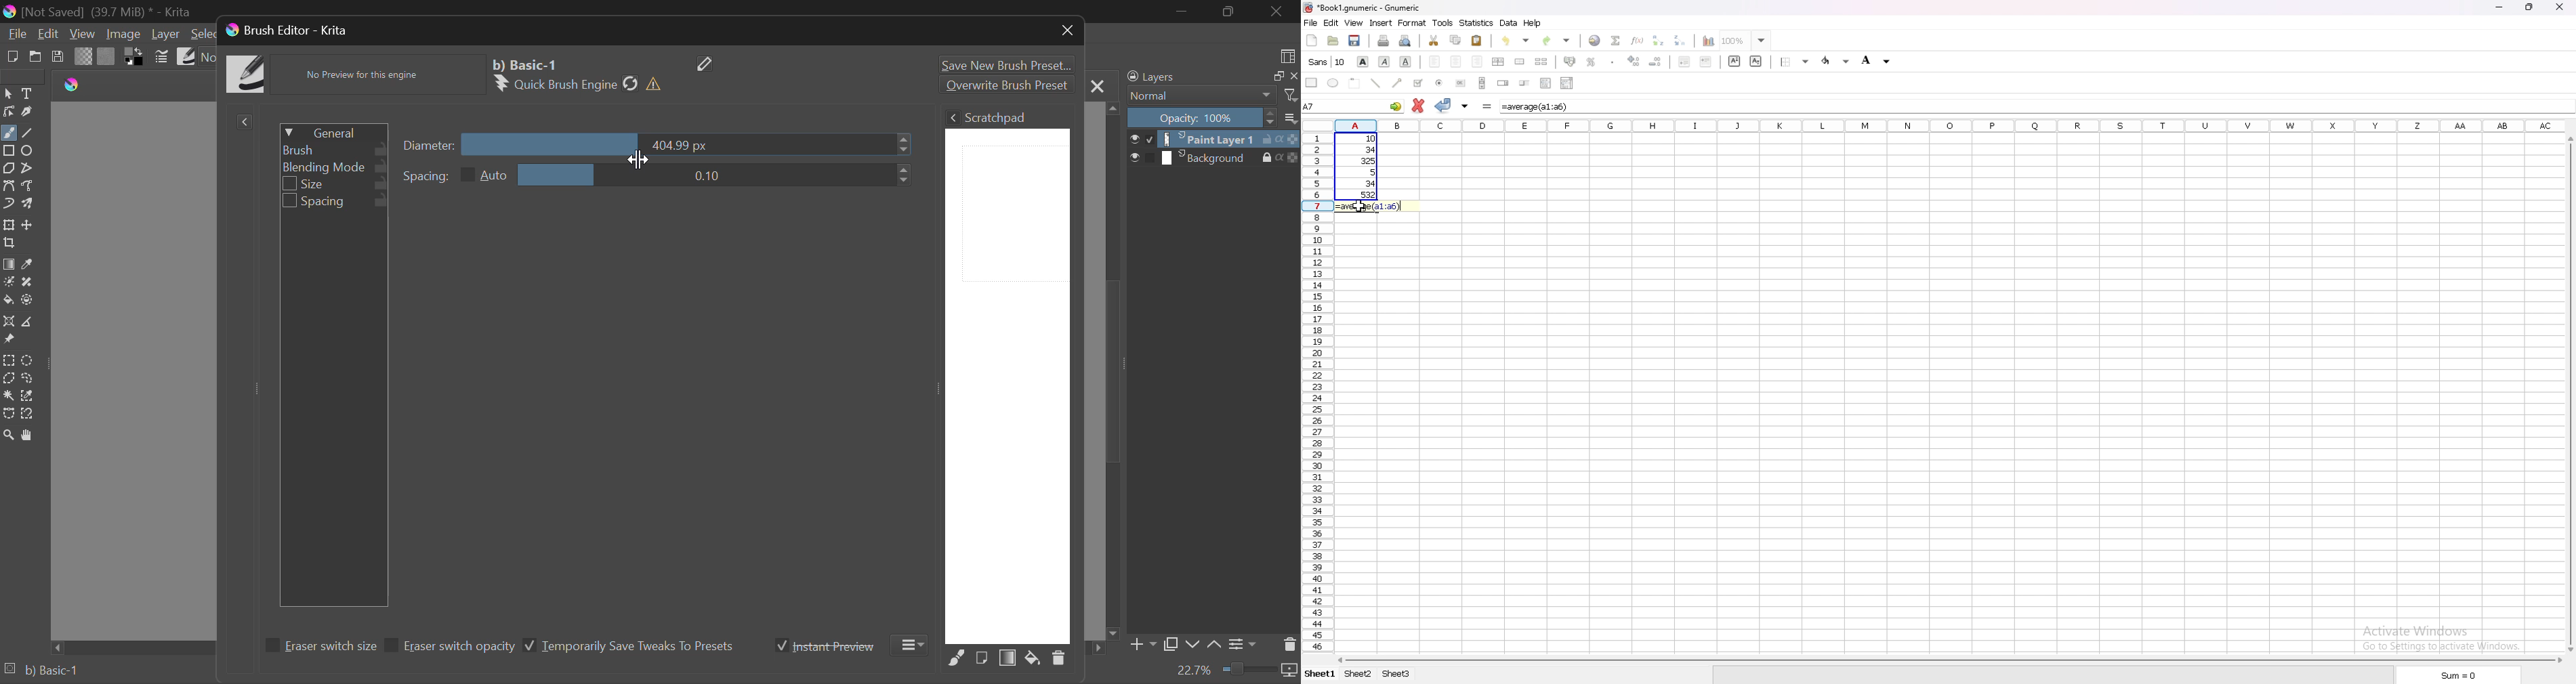  Describe the element at coordinates (9, 341) in the screenshot. I see `Reference Images` at that location.